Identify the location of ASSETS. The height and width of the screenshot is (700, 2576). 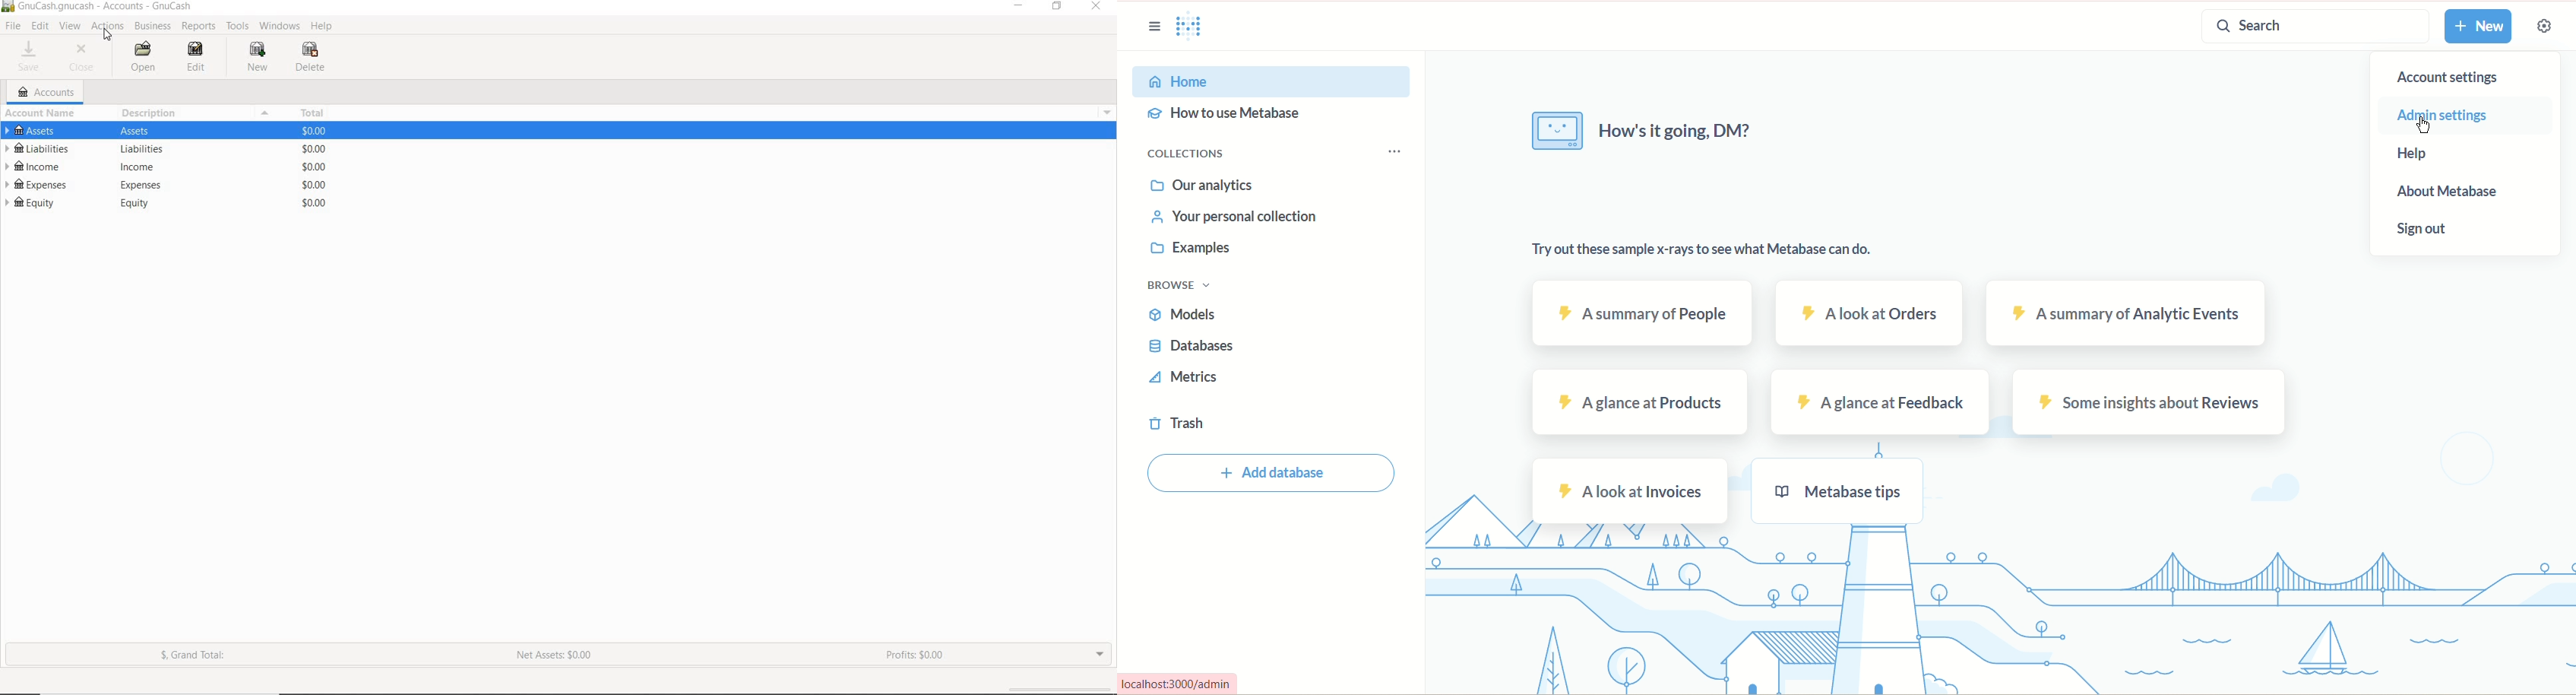
(176, 130).